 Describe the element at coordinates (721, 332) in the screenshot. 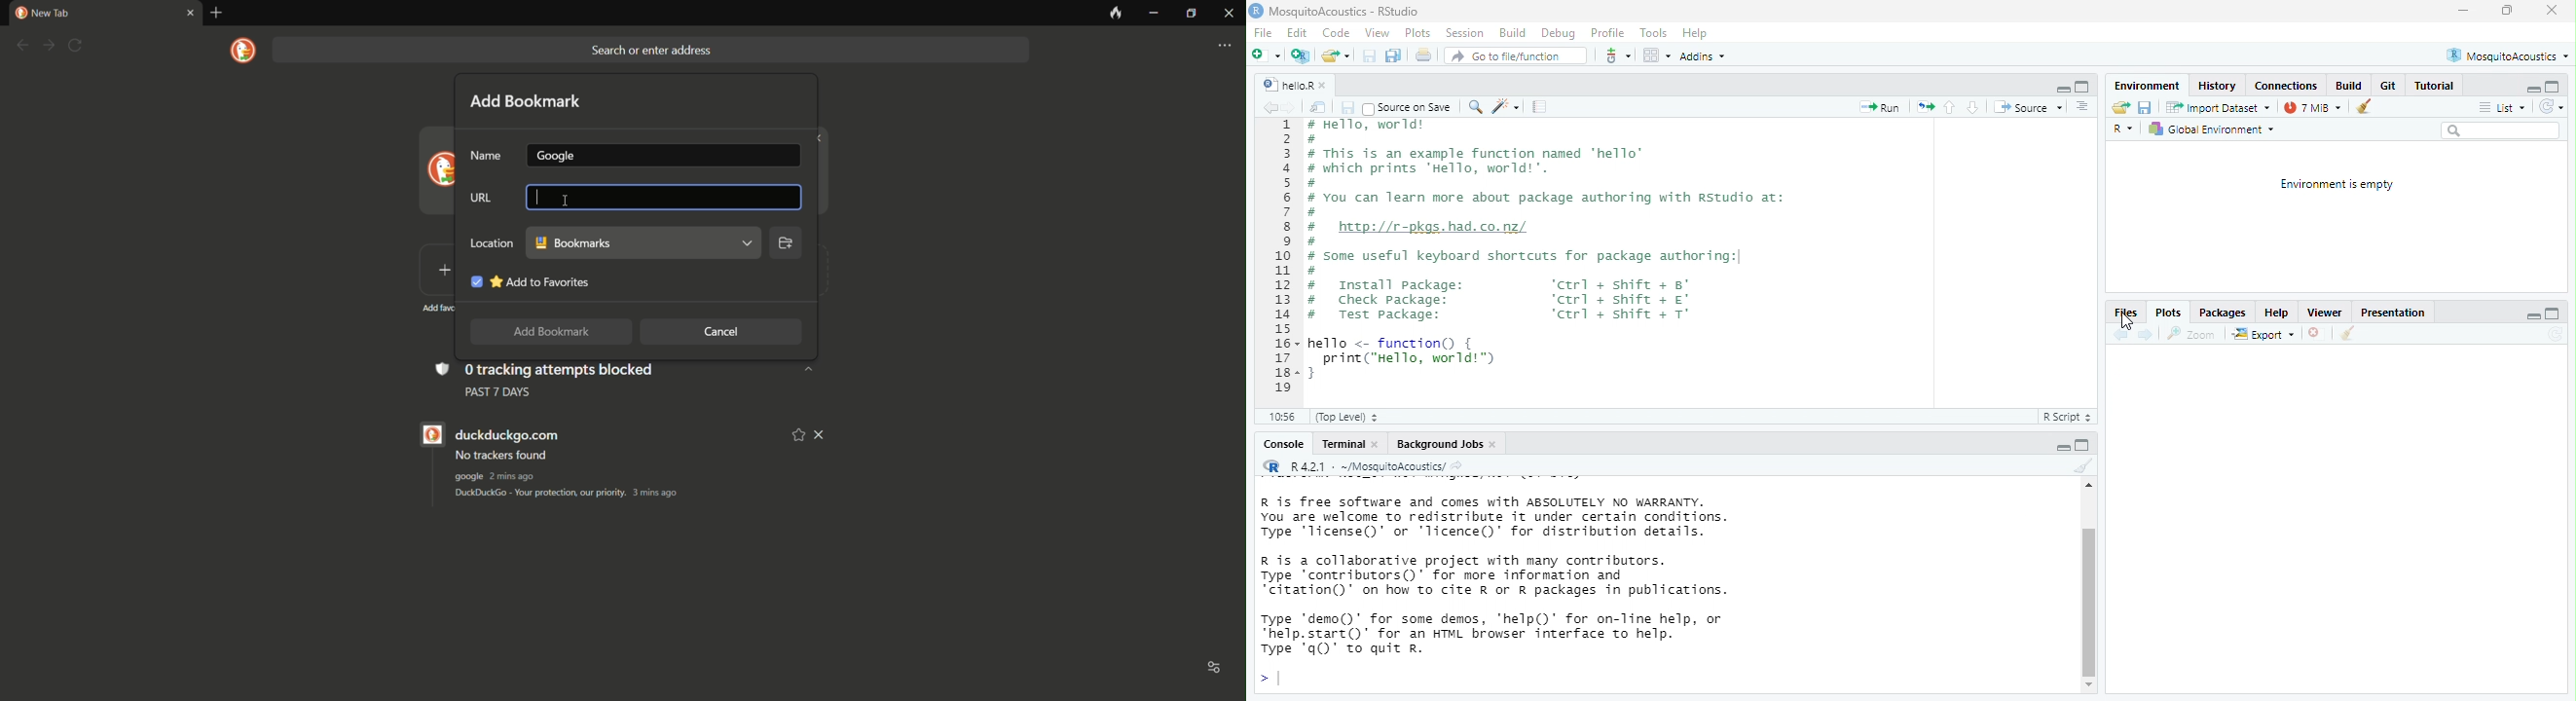

I see `cancel button` at that location.